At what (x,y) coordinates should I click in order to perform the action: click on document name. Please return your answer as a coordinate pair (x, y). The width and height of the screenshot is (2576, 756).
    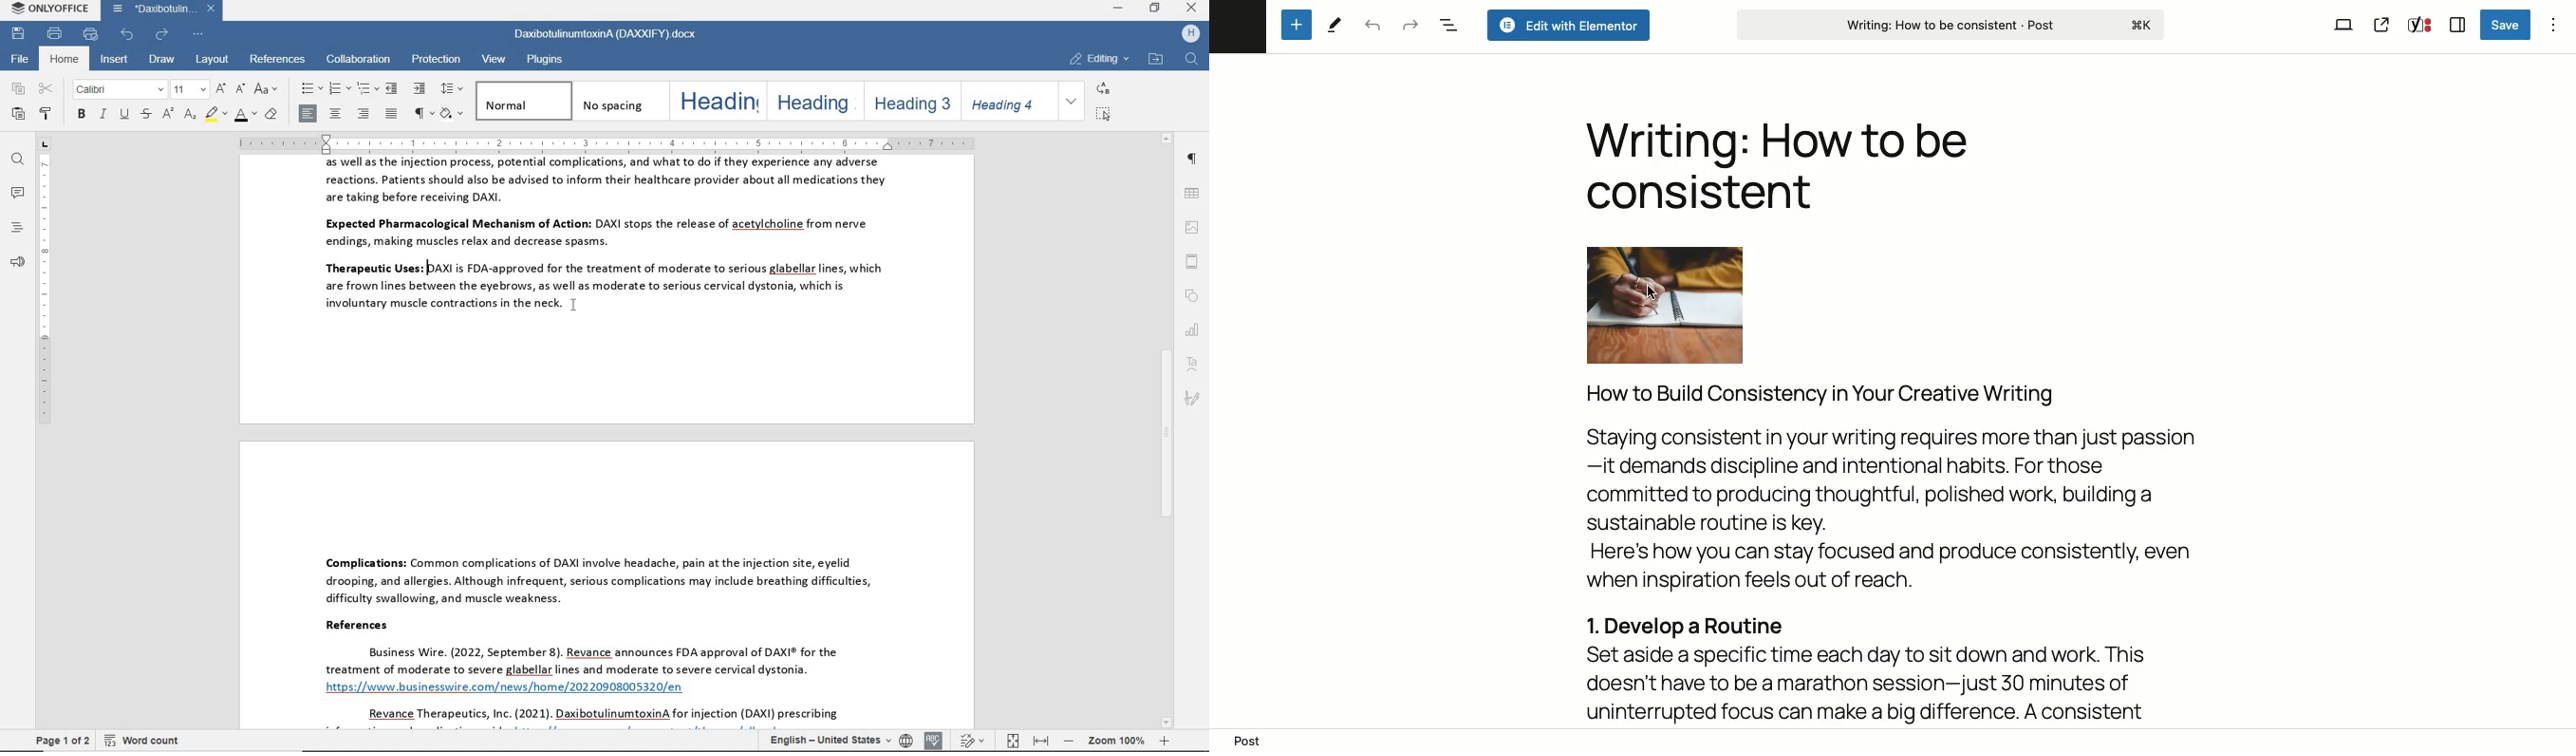
    Looking at the image, I should click on (603, 35).